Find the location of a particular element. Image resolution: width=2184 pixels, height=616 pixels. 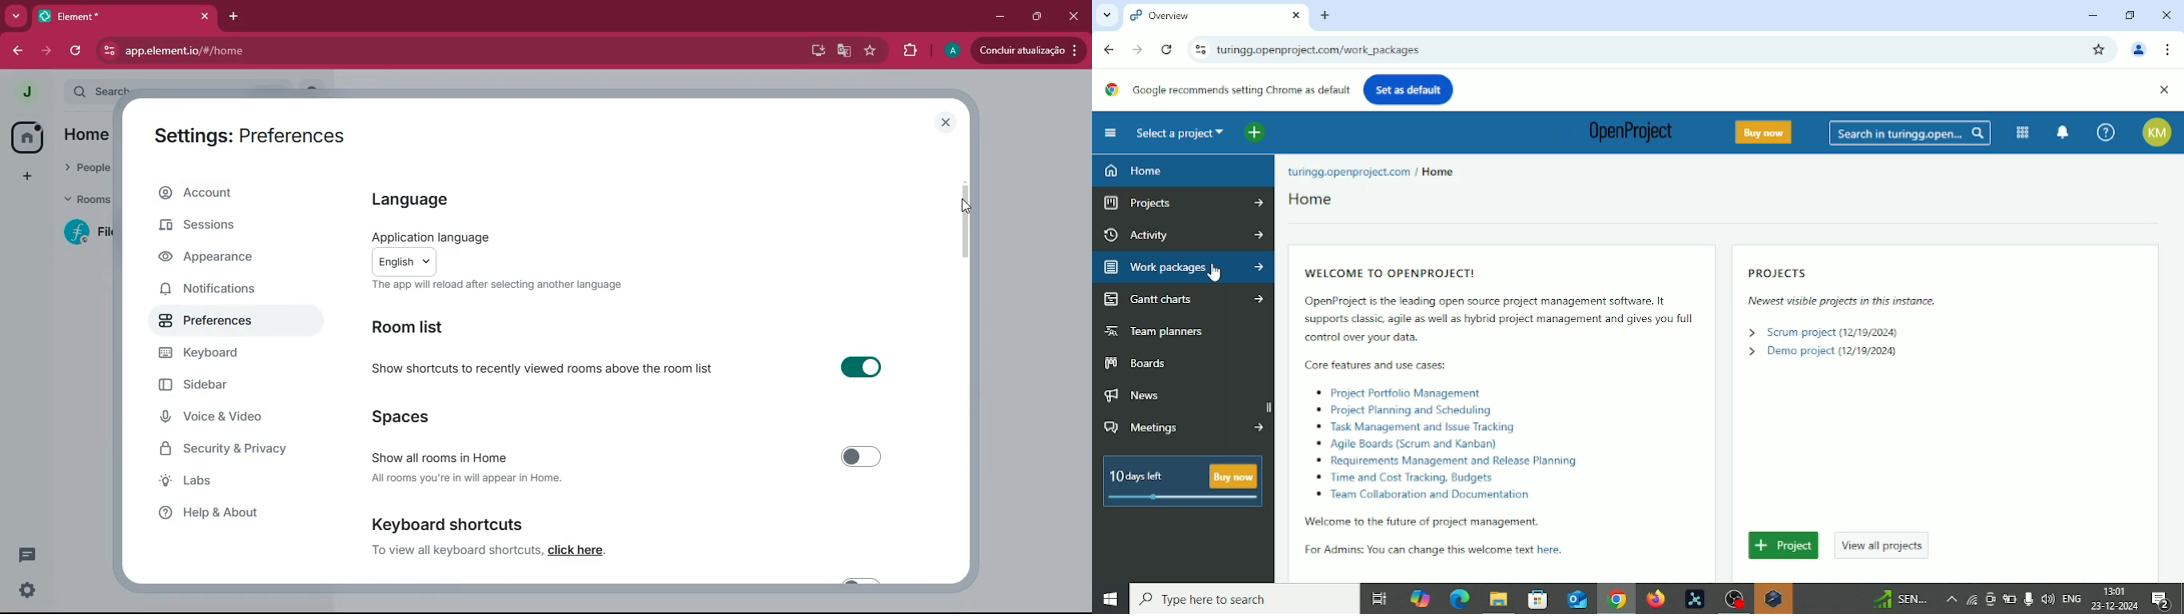

Bookmark this tab is located at coordinates (2099, 50).